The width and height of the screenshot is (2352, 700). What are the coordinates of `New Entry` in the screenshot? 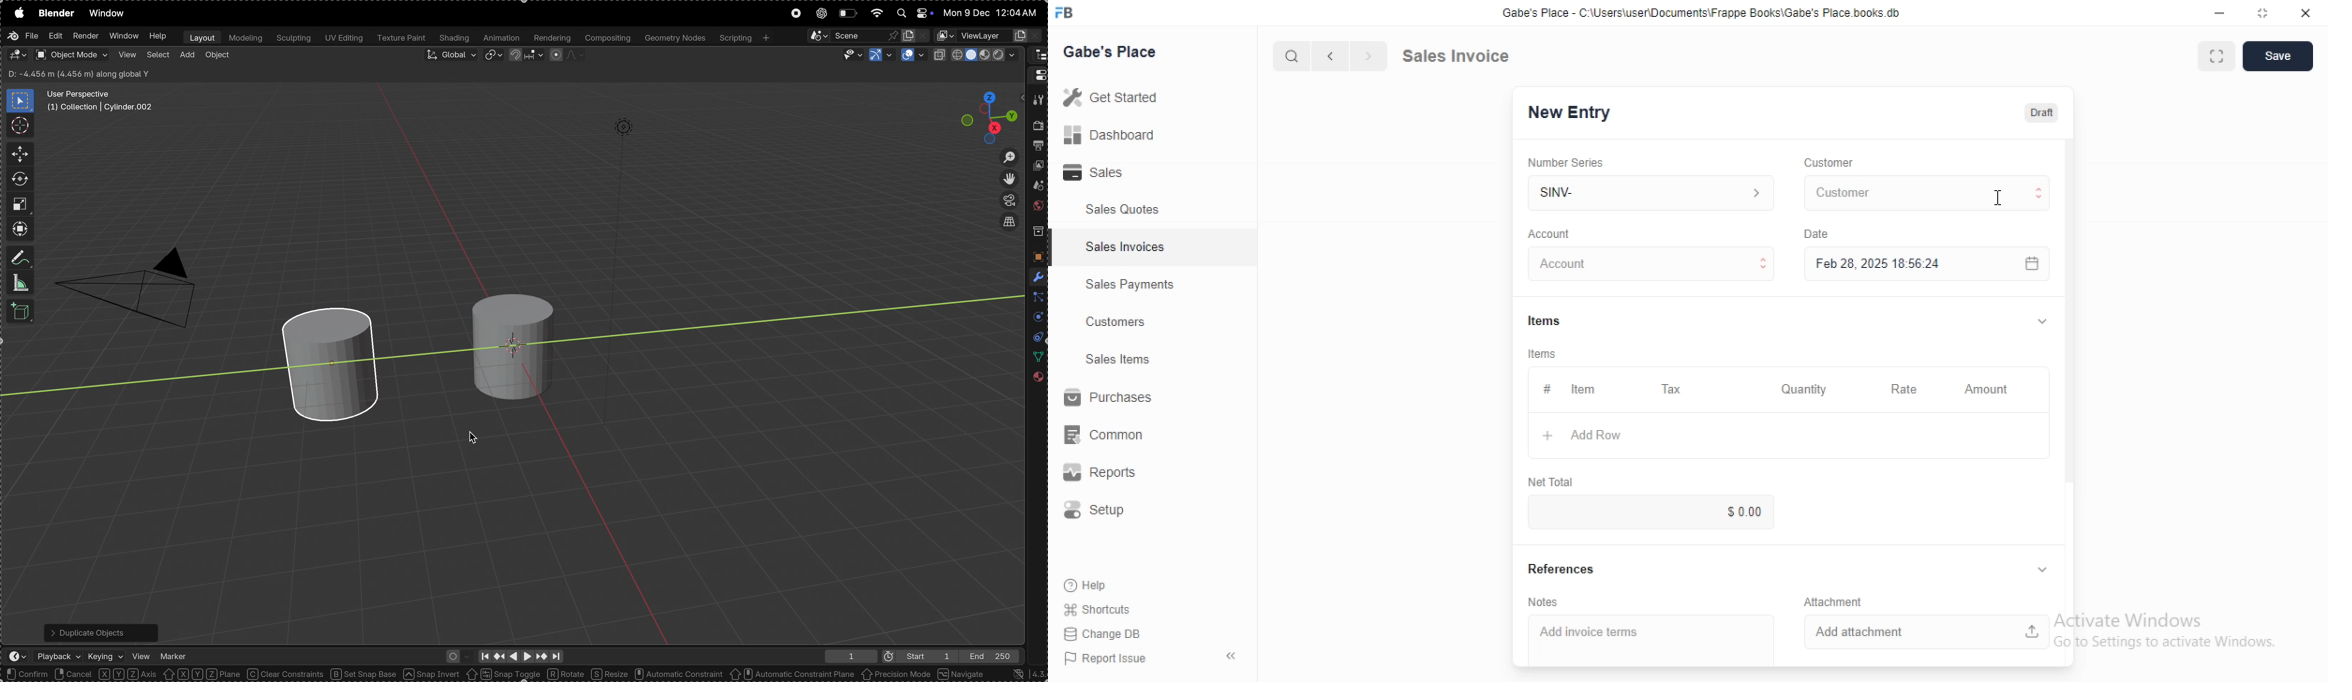 It's located at (1576, 112).